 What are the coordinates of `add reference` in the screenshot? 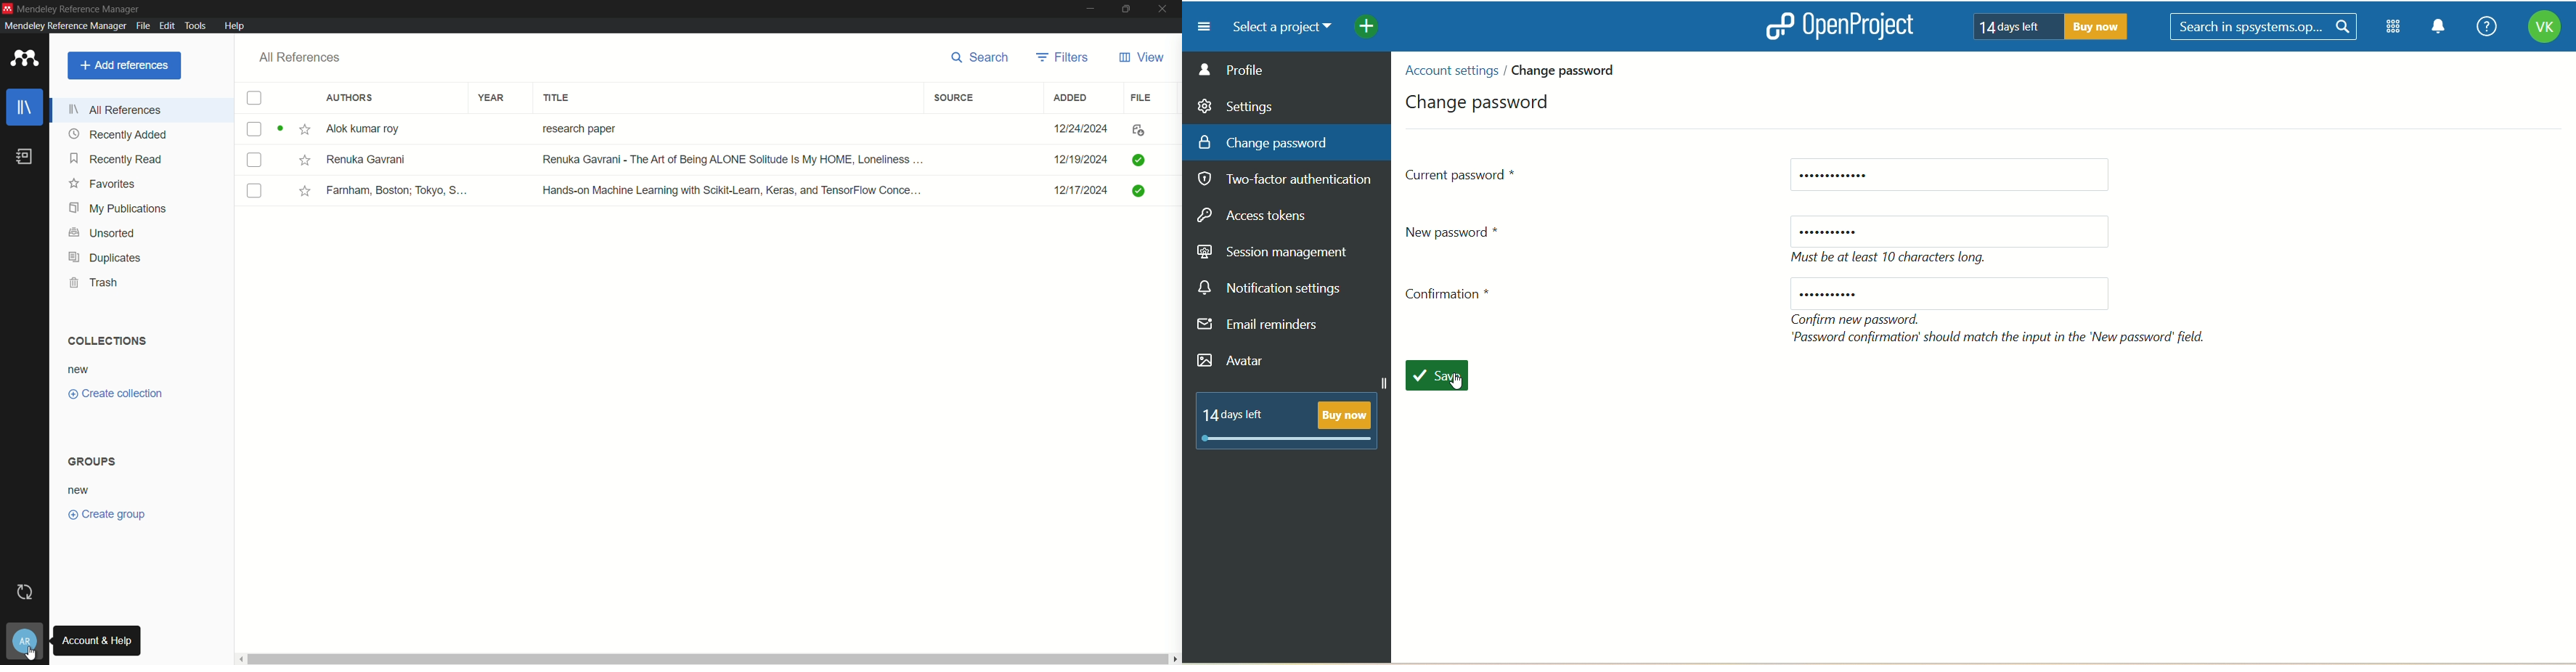 It's located at (125, 65).